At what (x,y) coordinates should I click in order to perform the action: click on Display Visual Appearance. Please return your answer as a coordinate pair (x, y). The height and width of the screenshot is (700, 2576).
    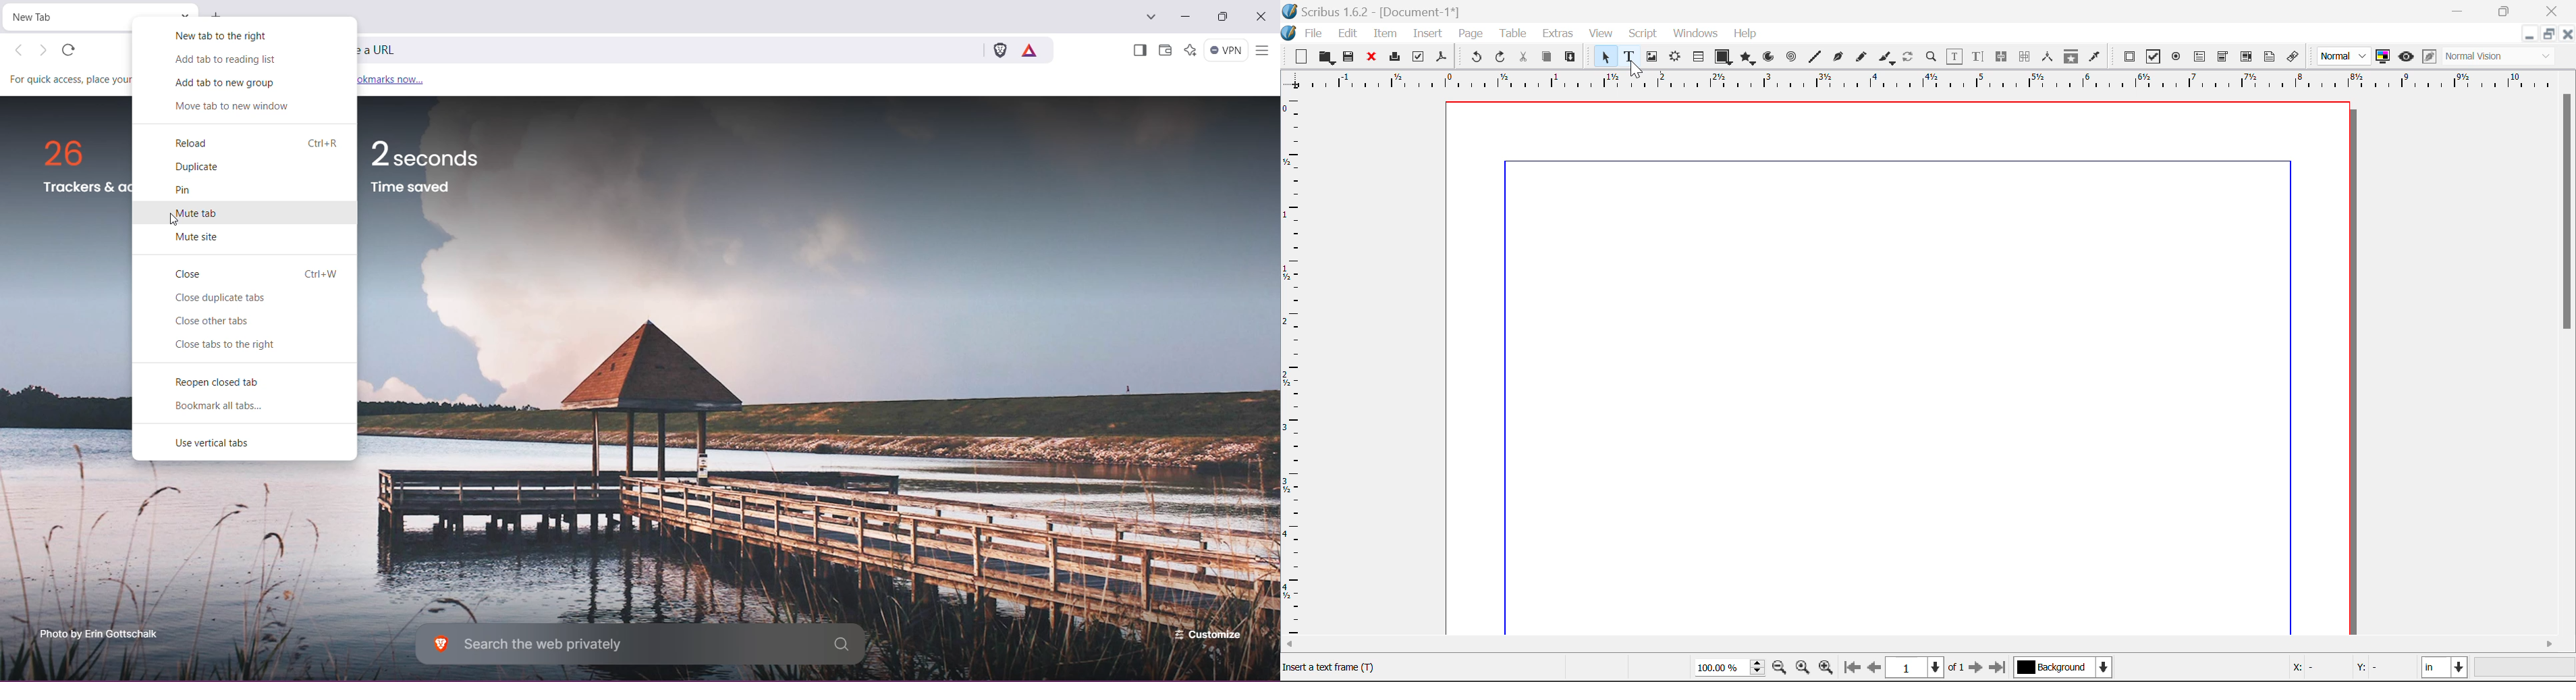
    Looking at the image, I should click on (2504, 57).